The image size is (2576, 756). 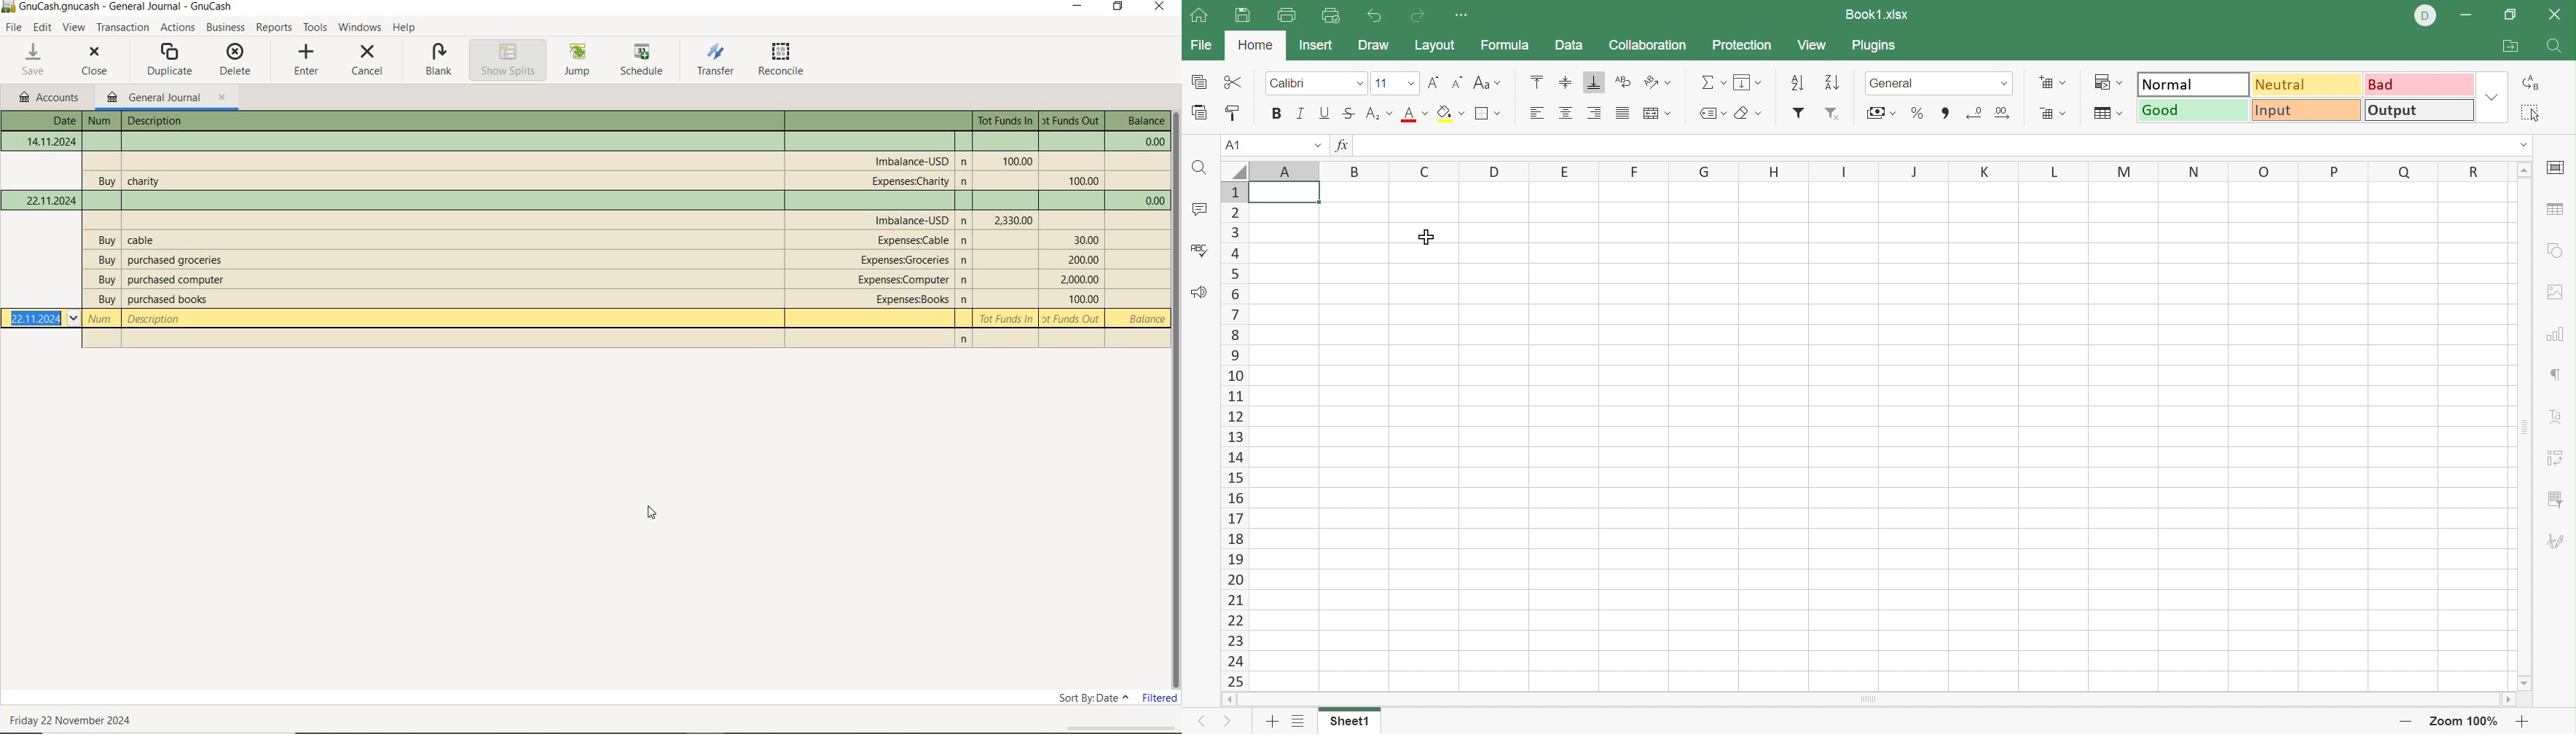 What do you see at coordinates (165, 98) in the screenshot?
I see `GENERAL JOURNAL` at bounding box center [165, 98].